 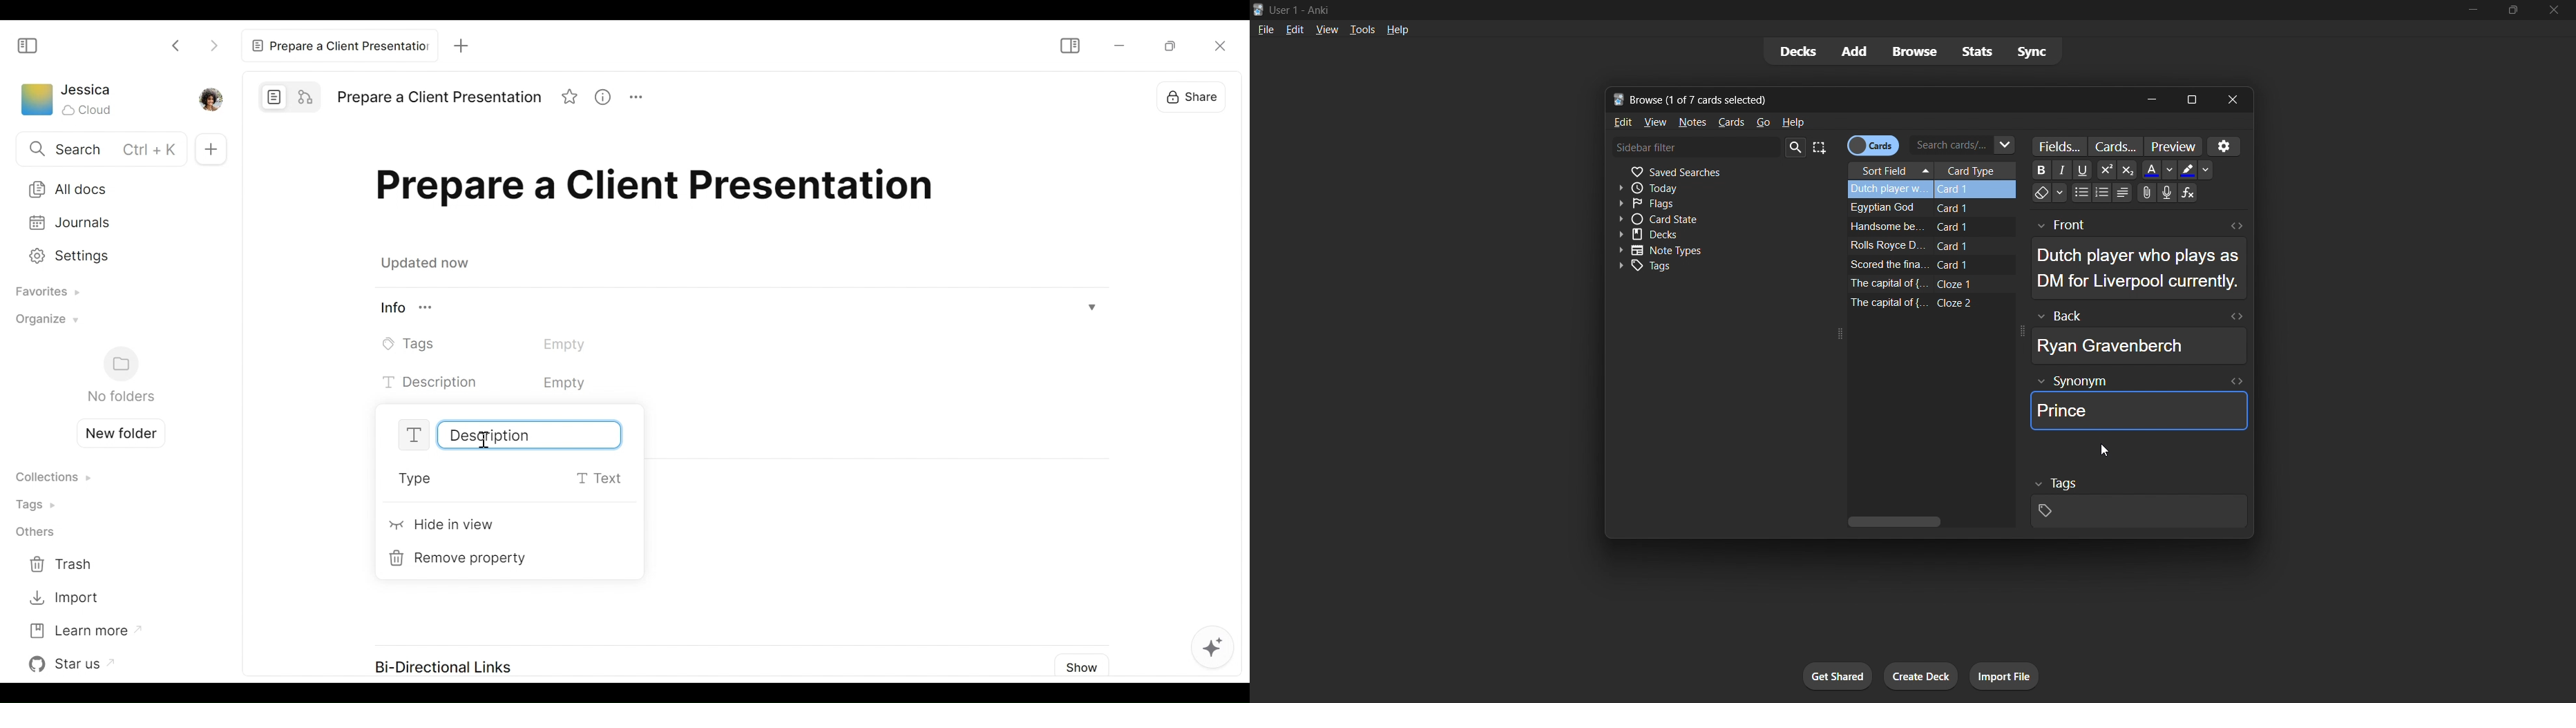 I want to click on Down -arrow, so click(x=2167, y=170).